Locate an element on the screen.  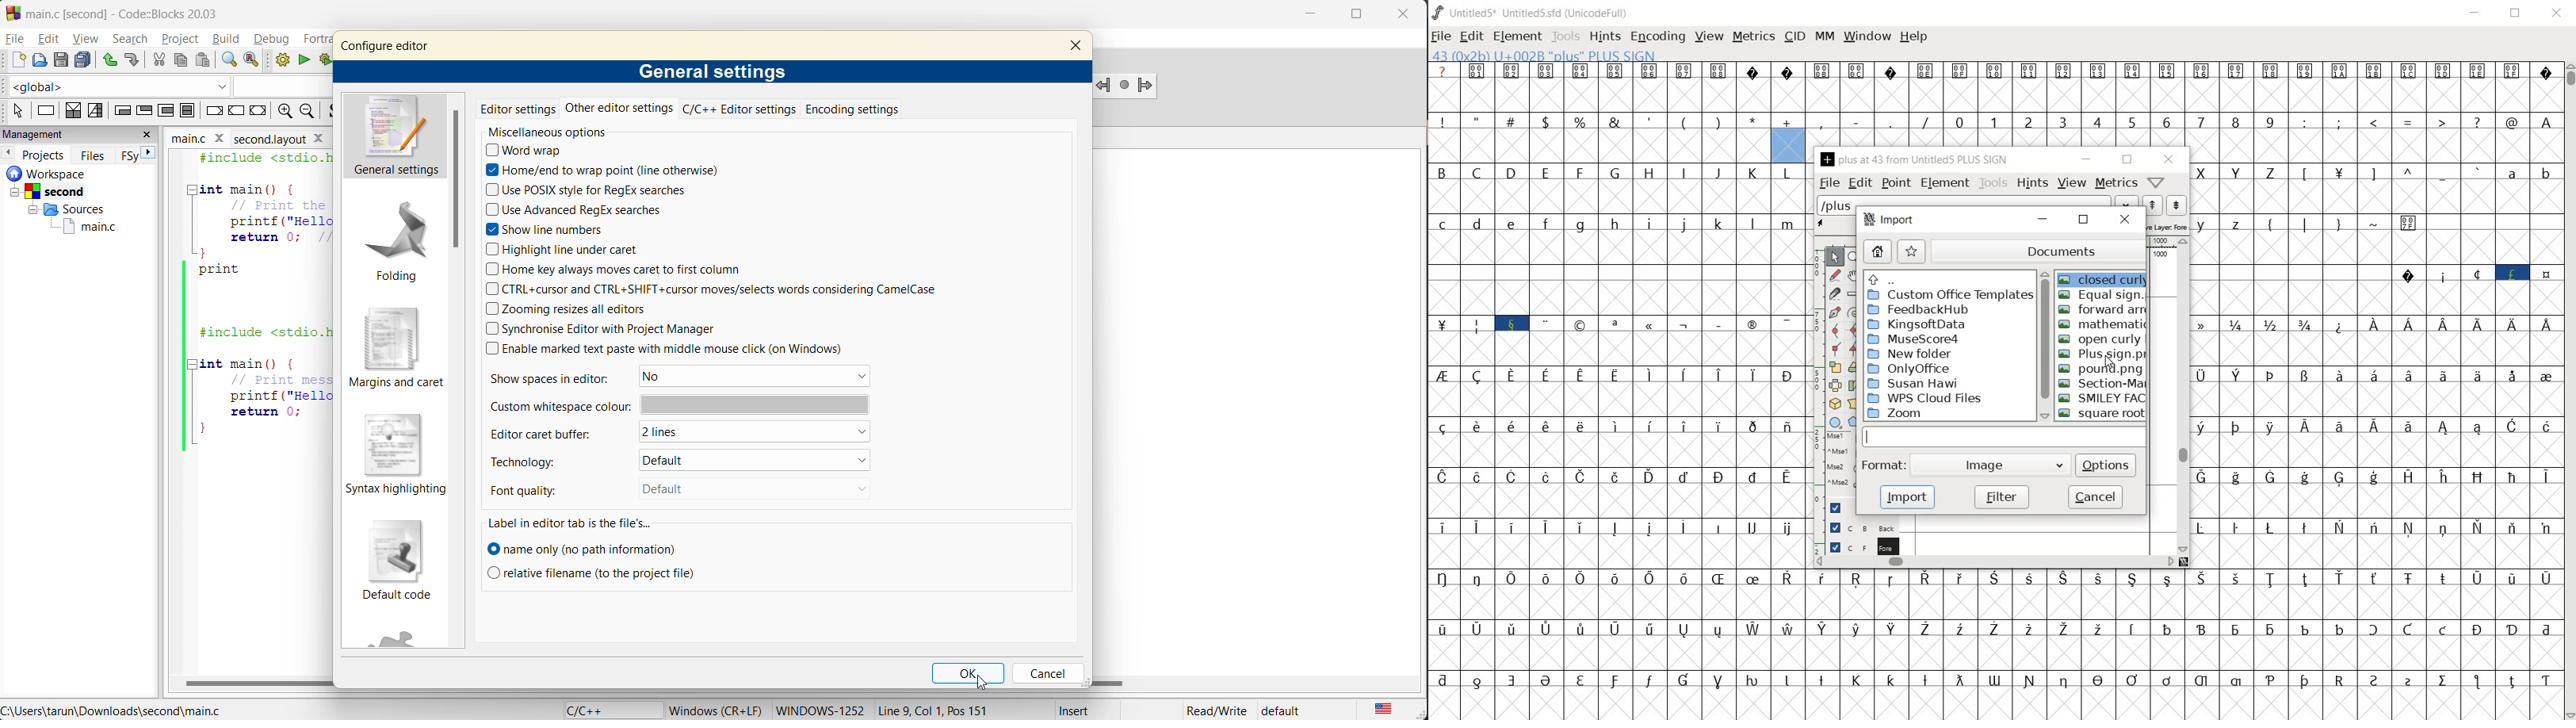
editor settings is located at coordinates (520, 108).